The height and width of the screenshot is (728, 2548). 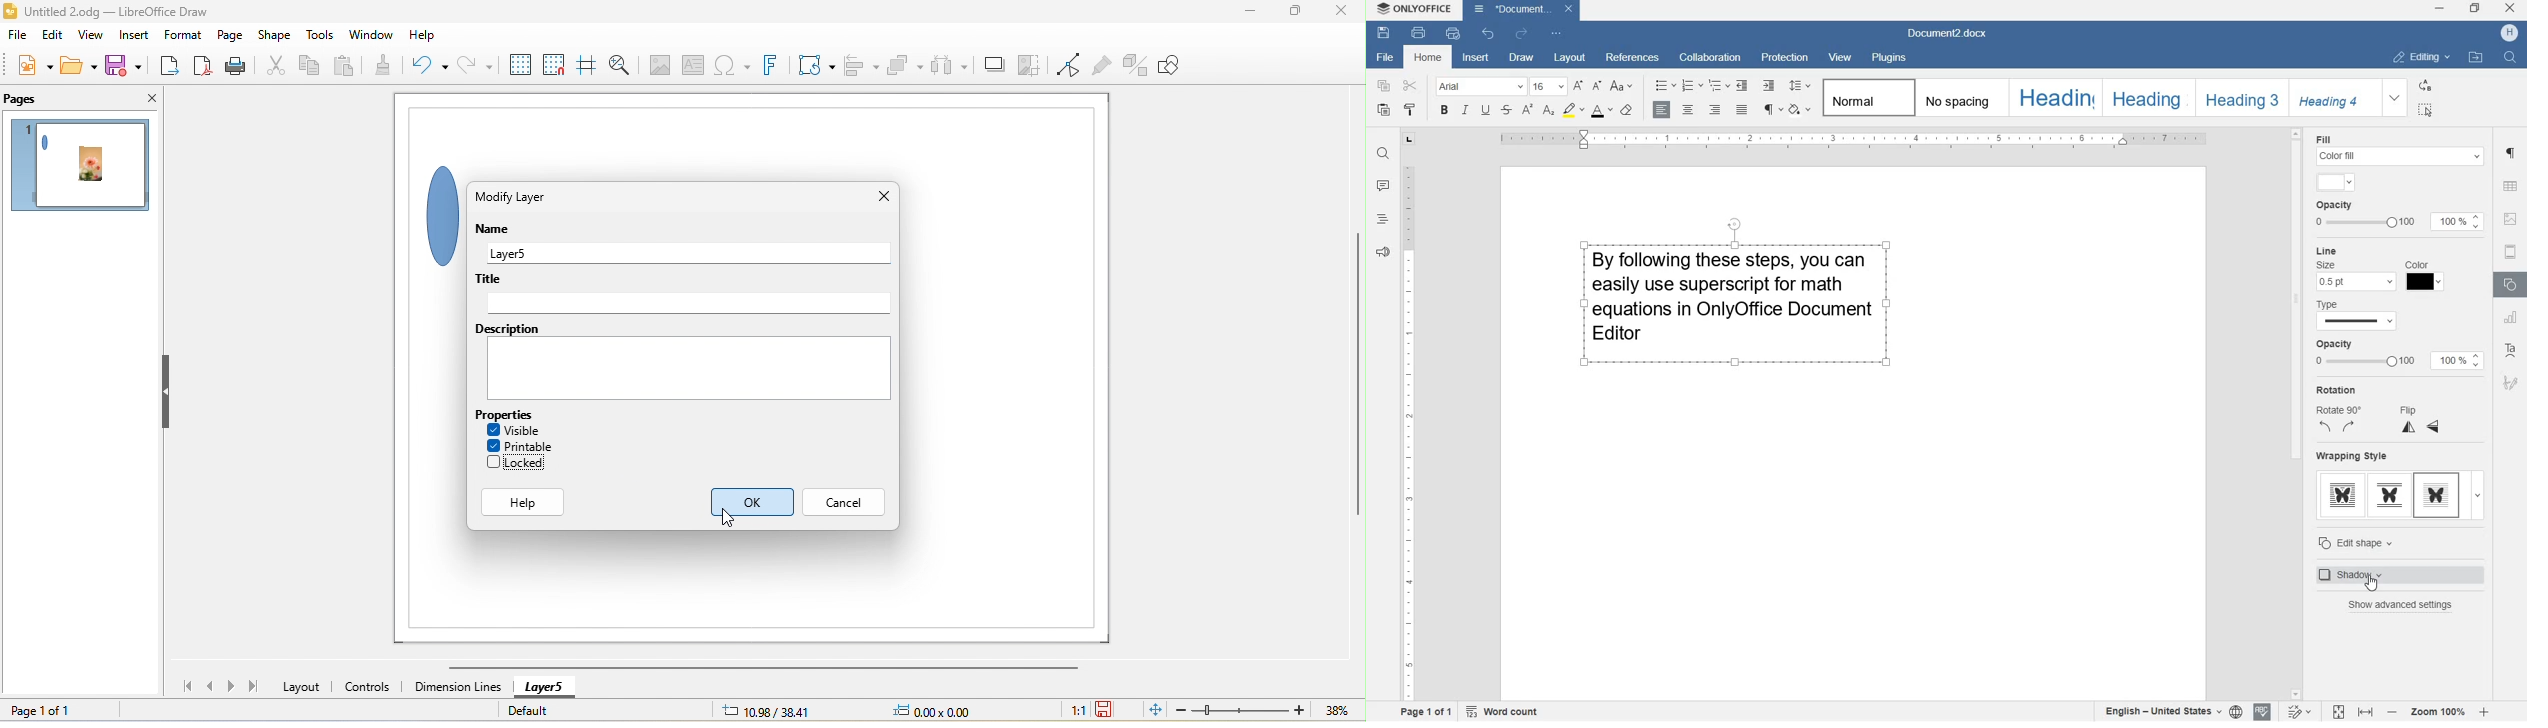 What do you see at coordinates (149, 99) in the screenshot?
I see `close` at bounding box center [149, 99].